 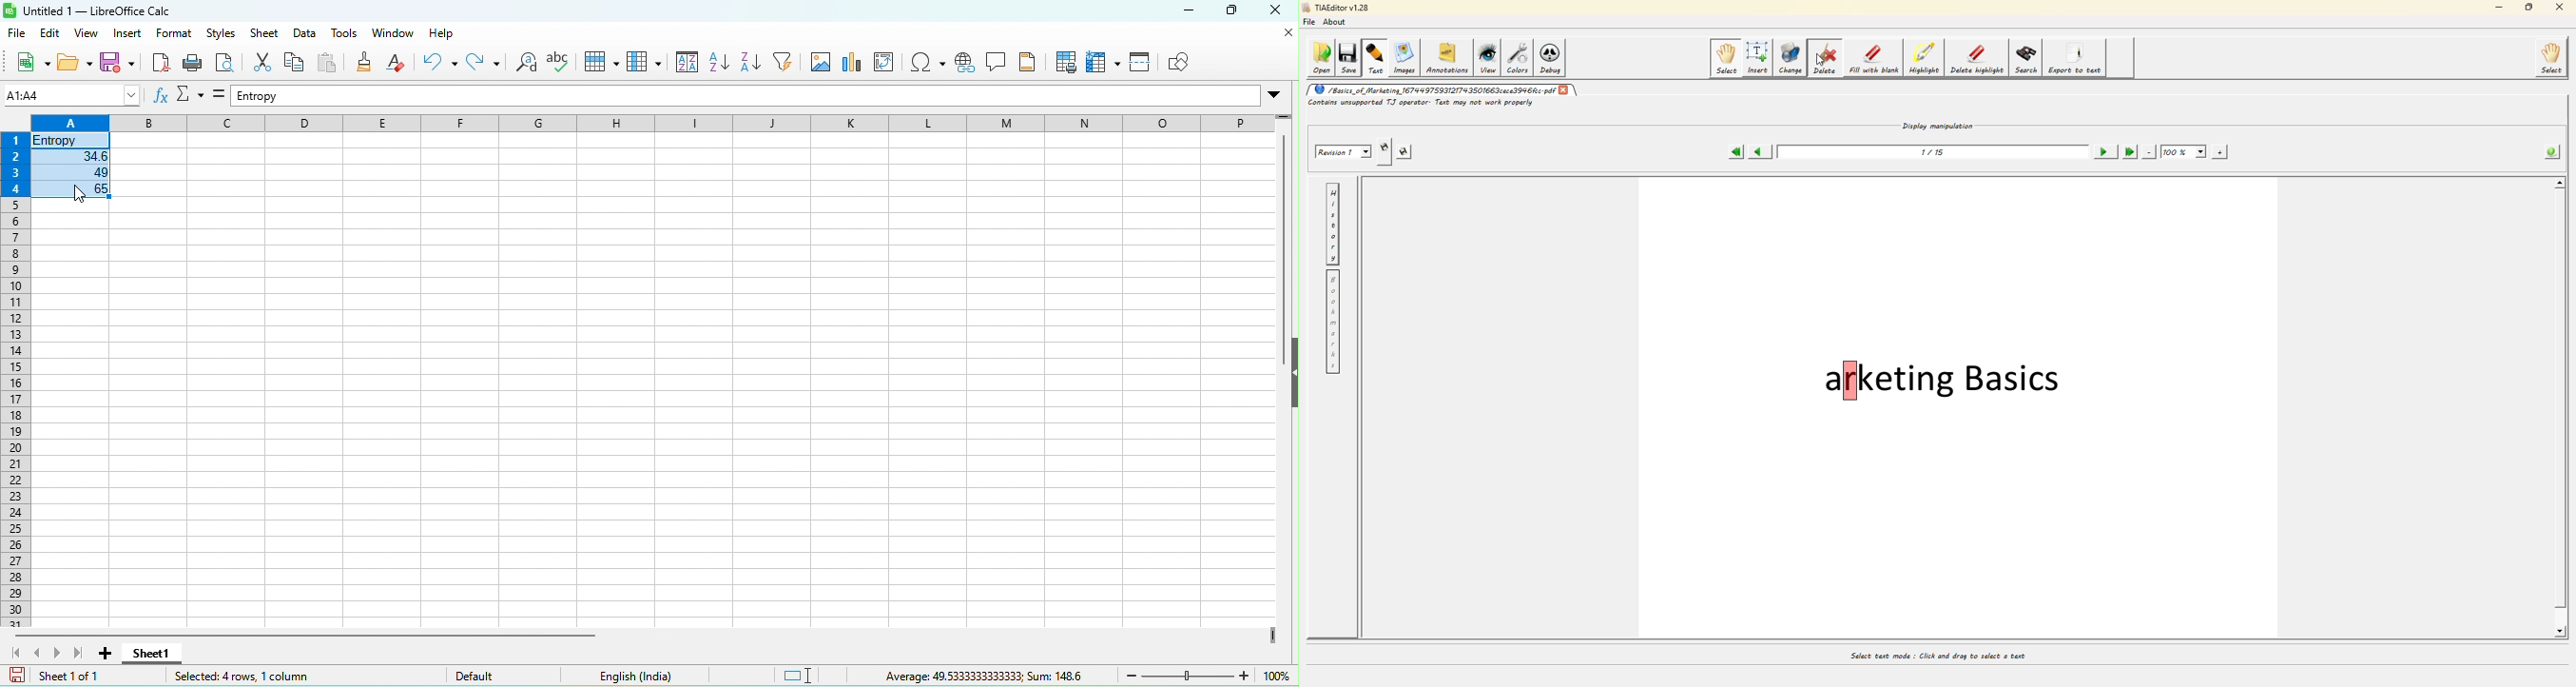 I want to click on show draw function, so click(x=1185, y=62).